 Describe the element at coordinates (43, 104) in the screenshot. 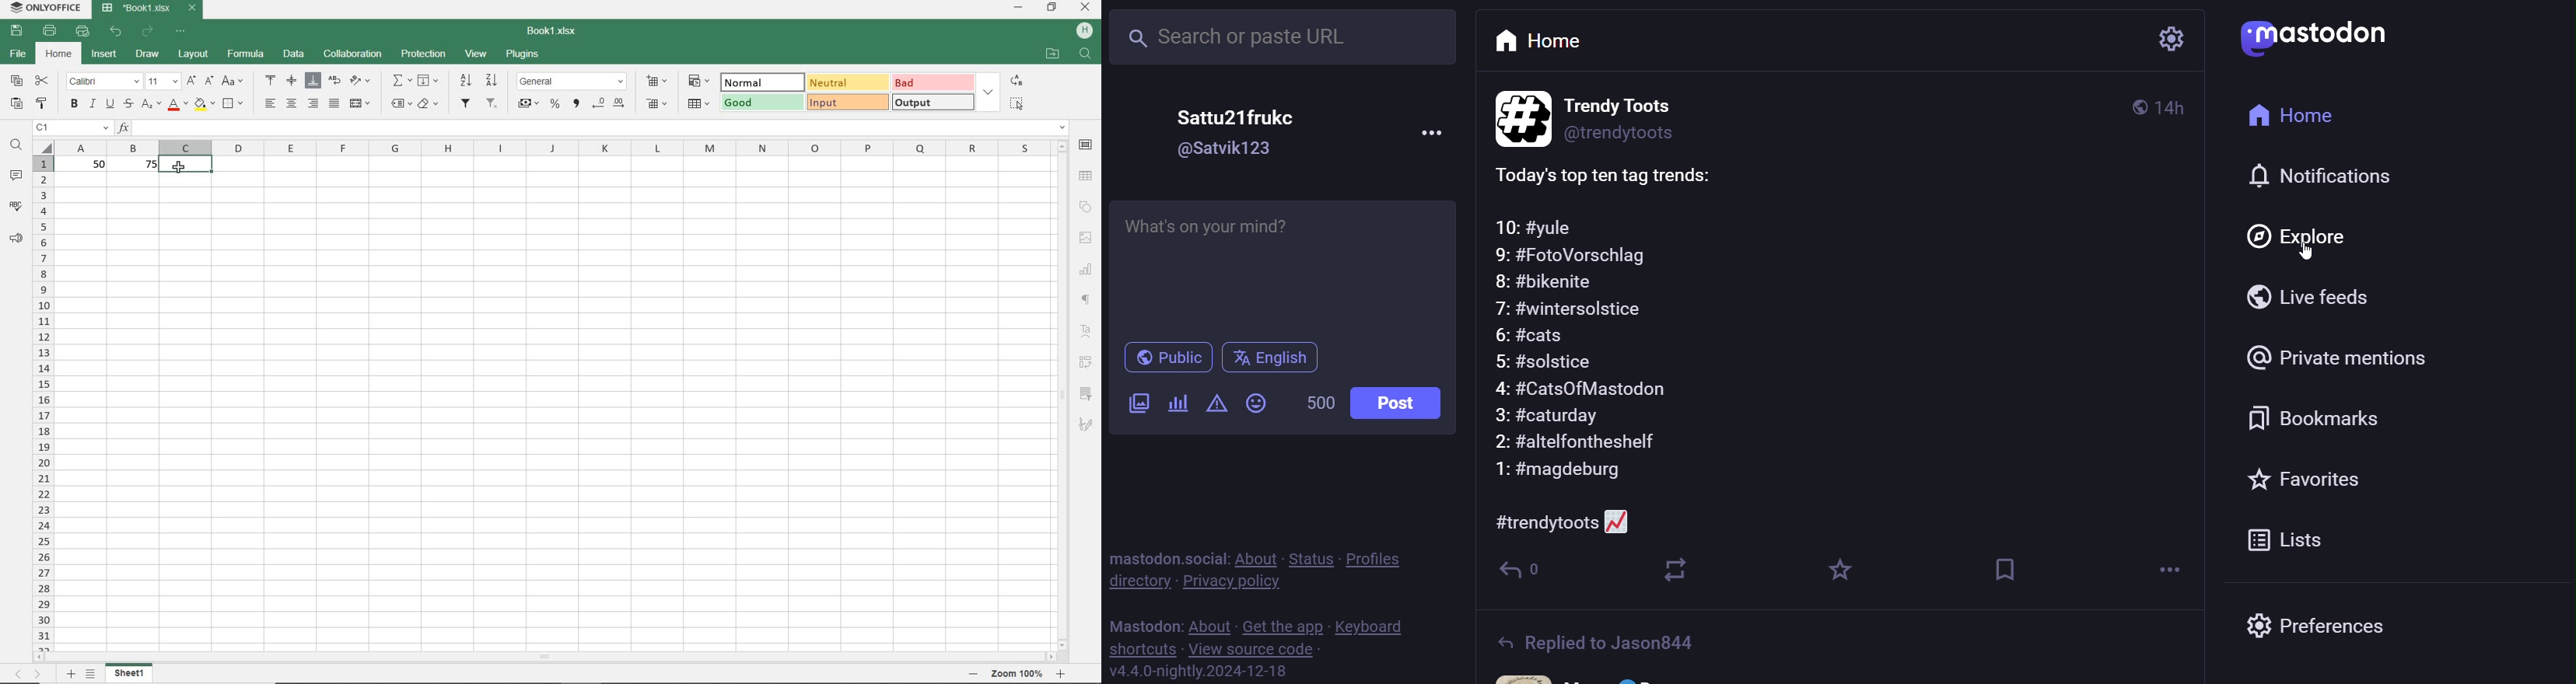

I see `copy style` at that location.